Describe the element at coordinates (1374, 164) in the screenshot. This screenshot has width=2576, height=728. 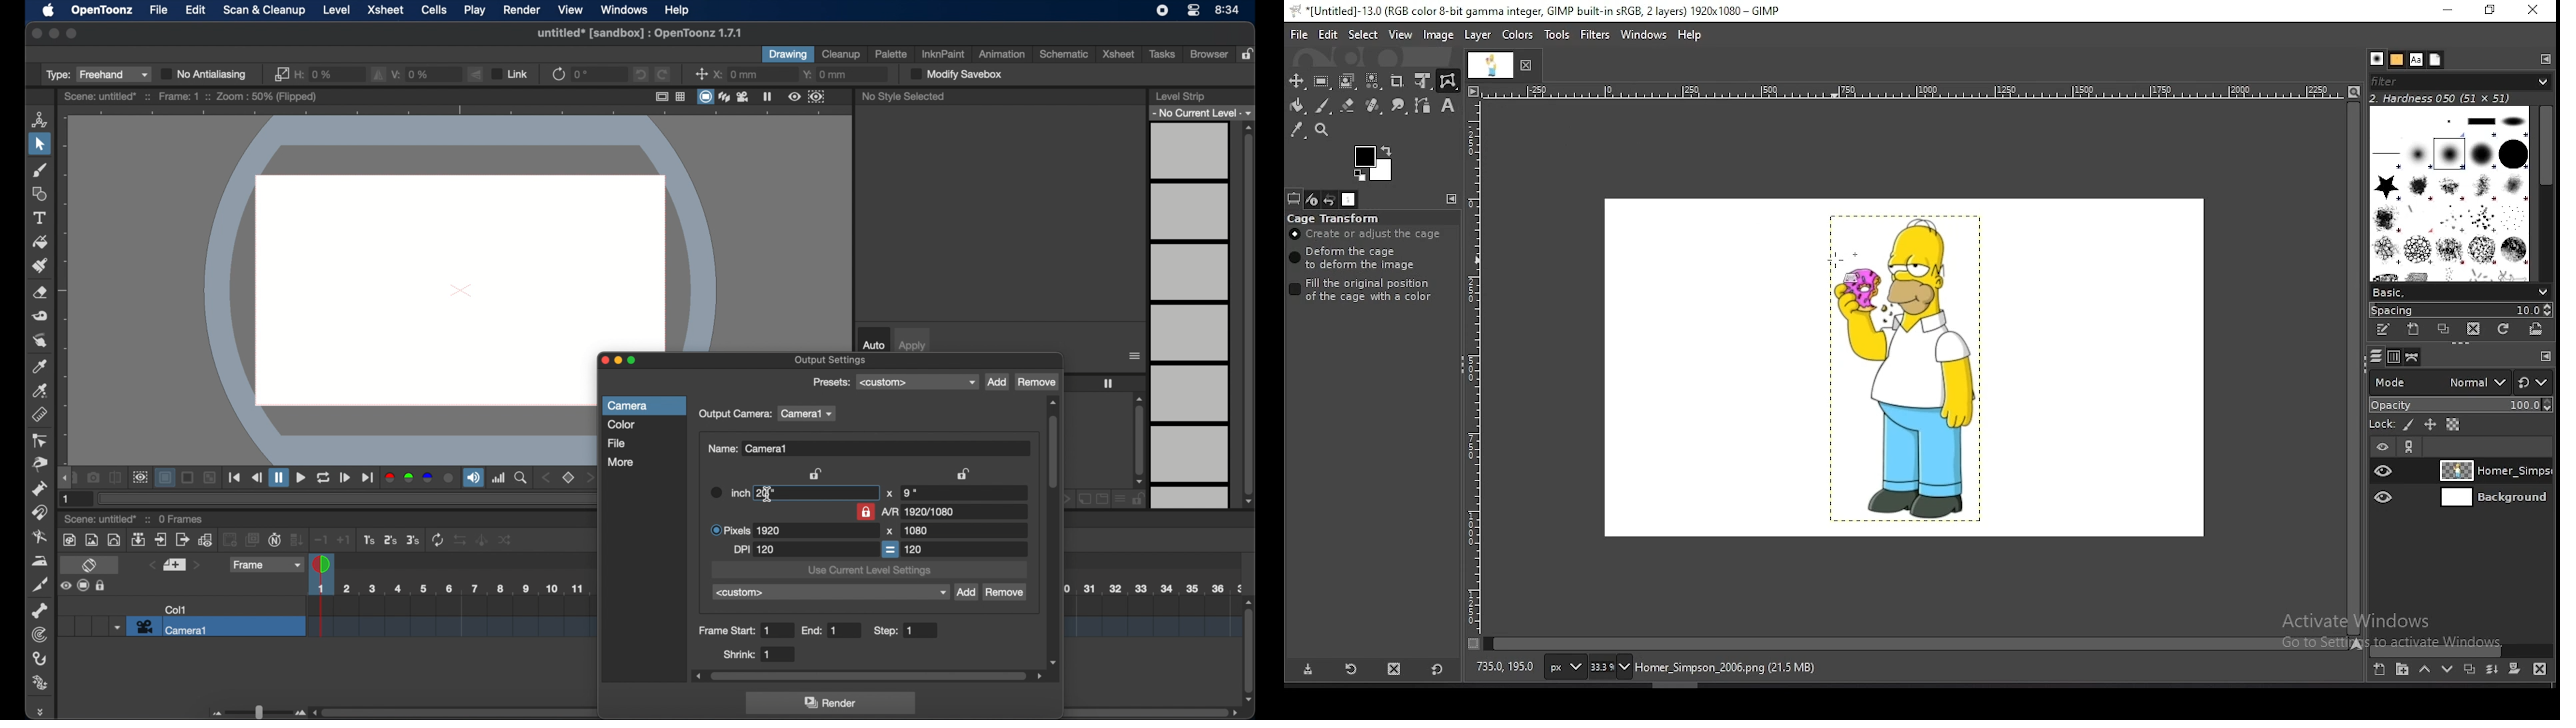
I see `colors` at that location.